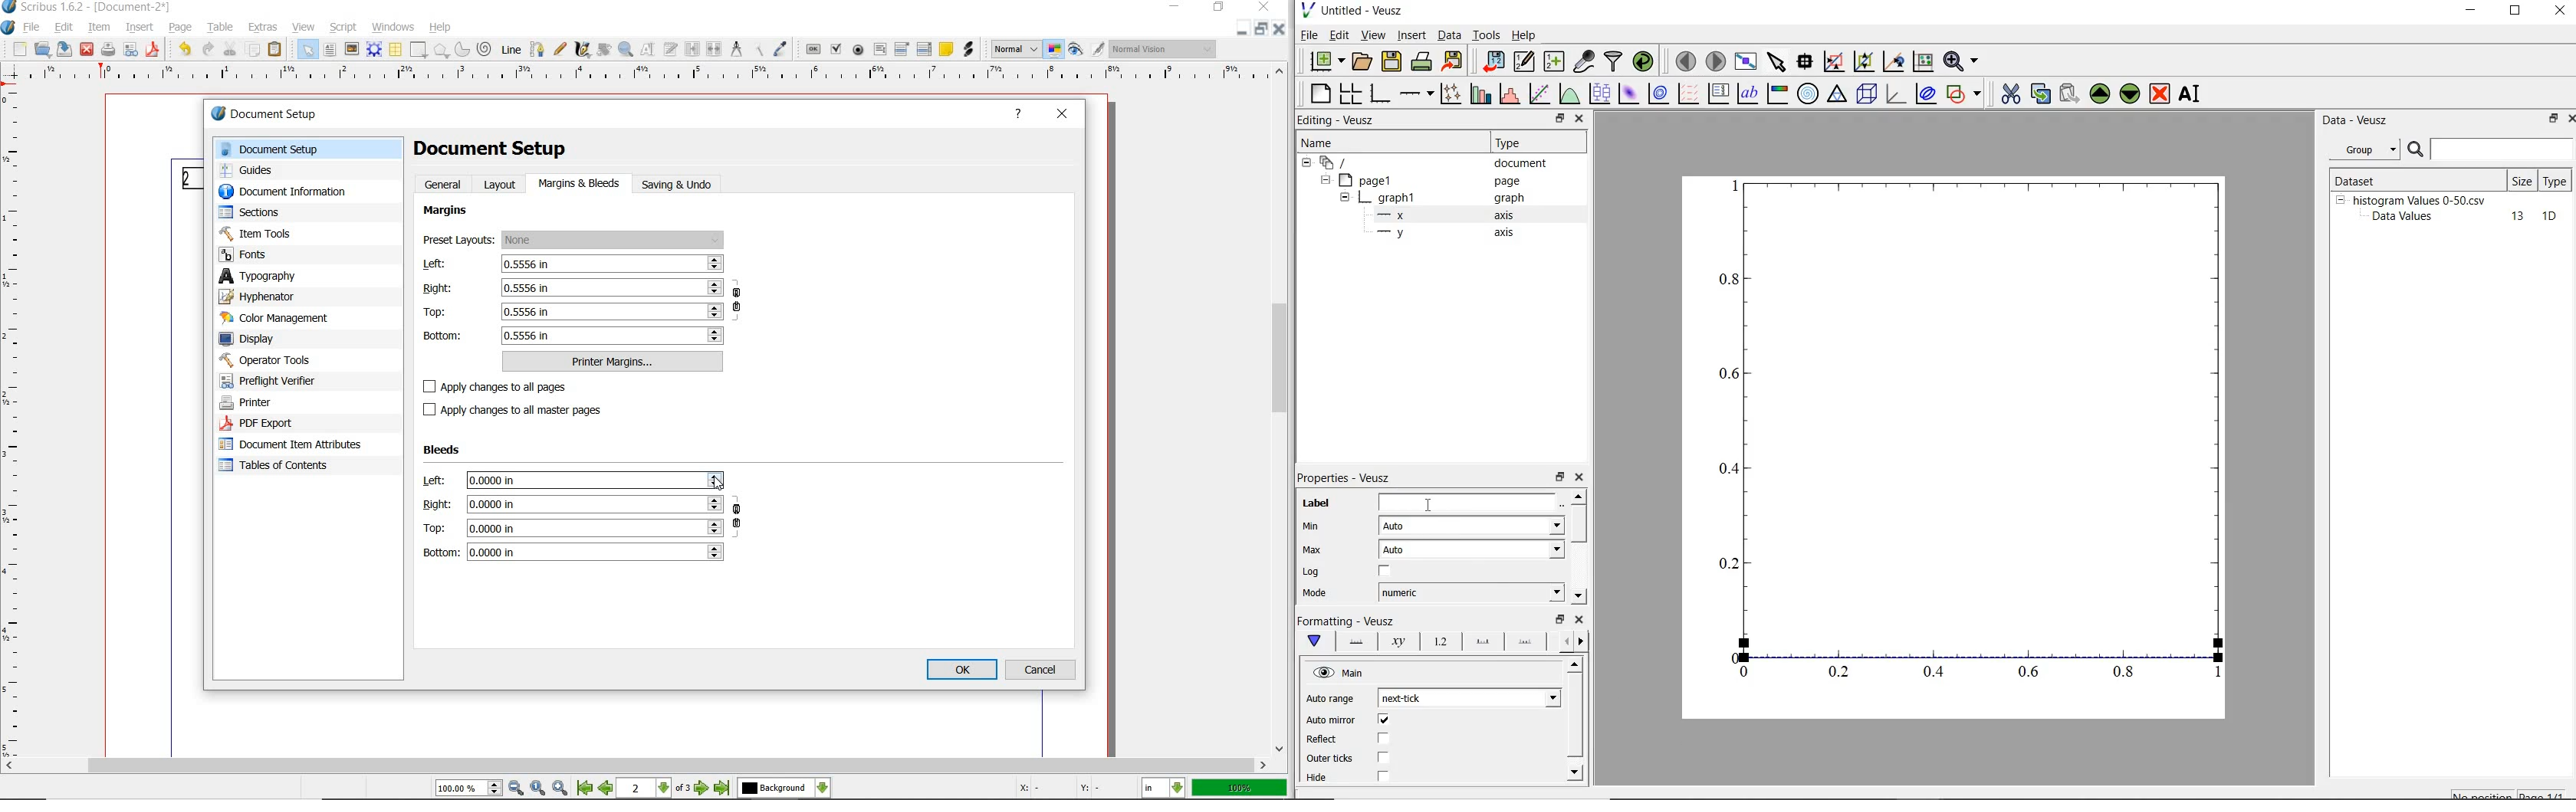 The width and height of the screenshot is (2576, 812). I want to click on Last Page, so click(723, 789).